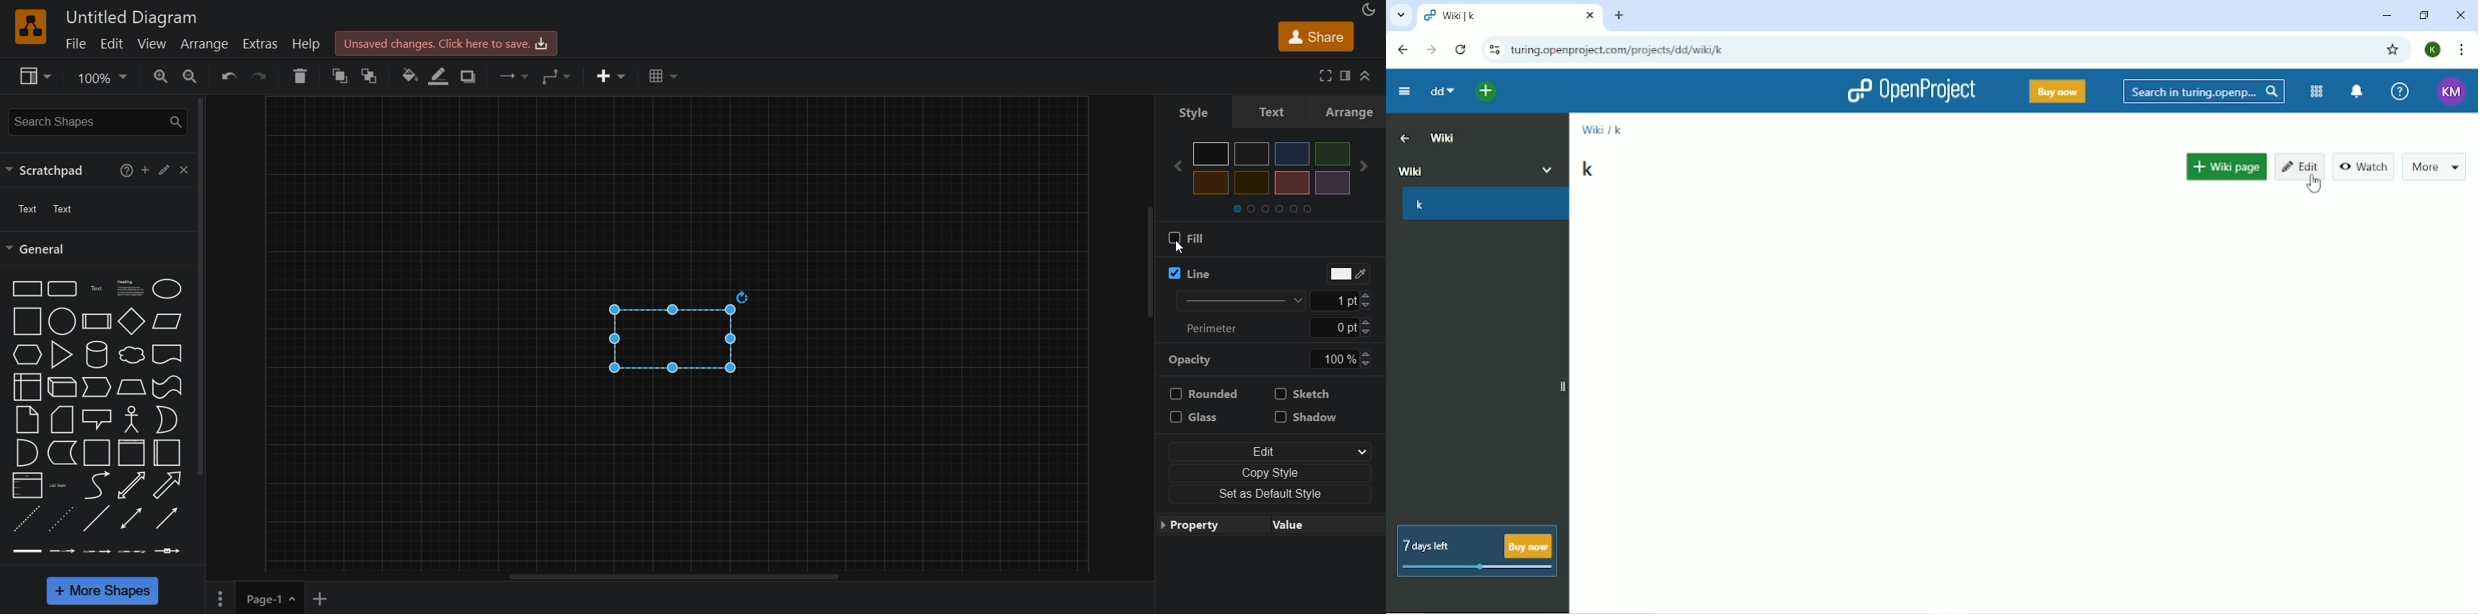 The image size is (2492, 616). Describe the element at coordinates (2449, 90) in the screenshot. I see `Account` at that location.